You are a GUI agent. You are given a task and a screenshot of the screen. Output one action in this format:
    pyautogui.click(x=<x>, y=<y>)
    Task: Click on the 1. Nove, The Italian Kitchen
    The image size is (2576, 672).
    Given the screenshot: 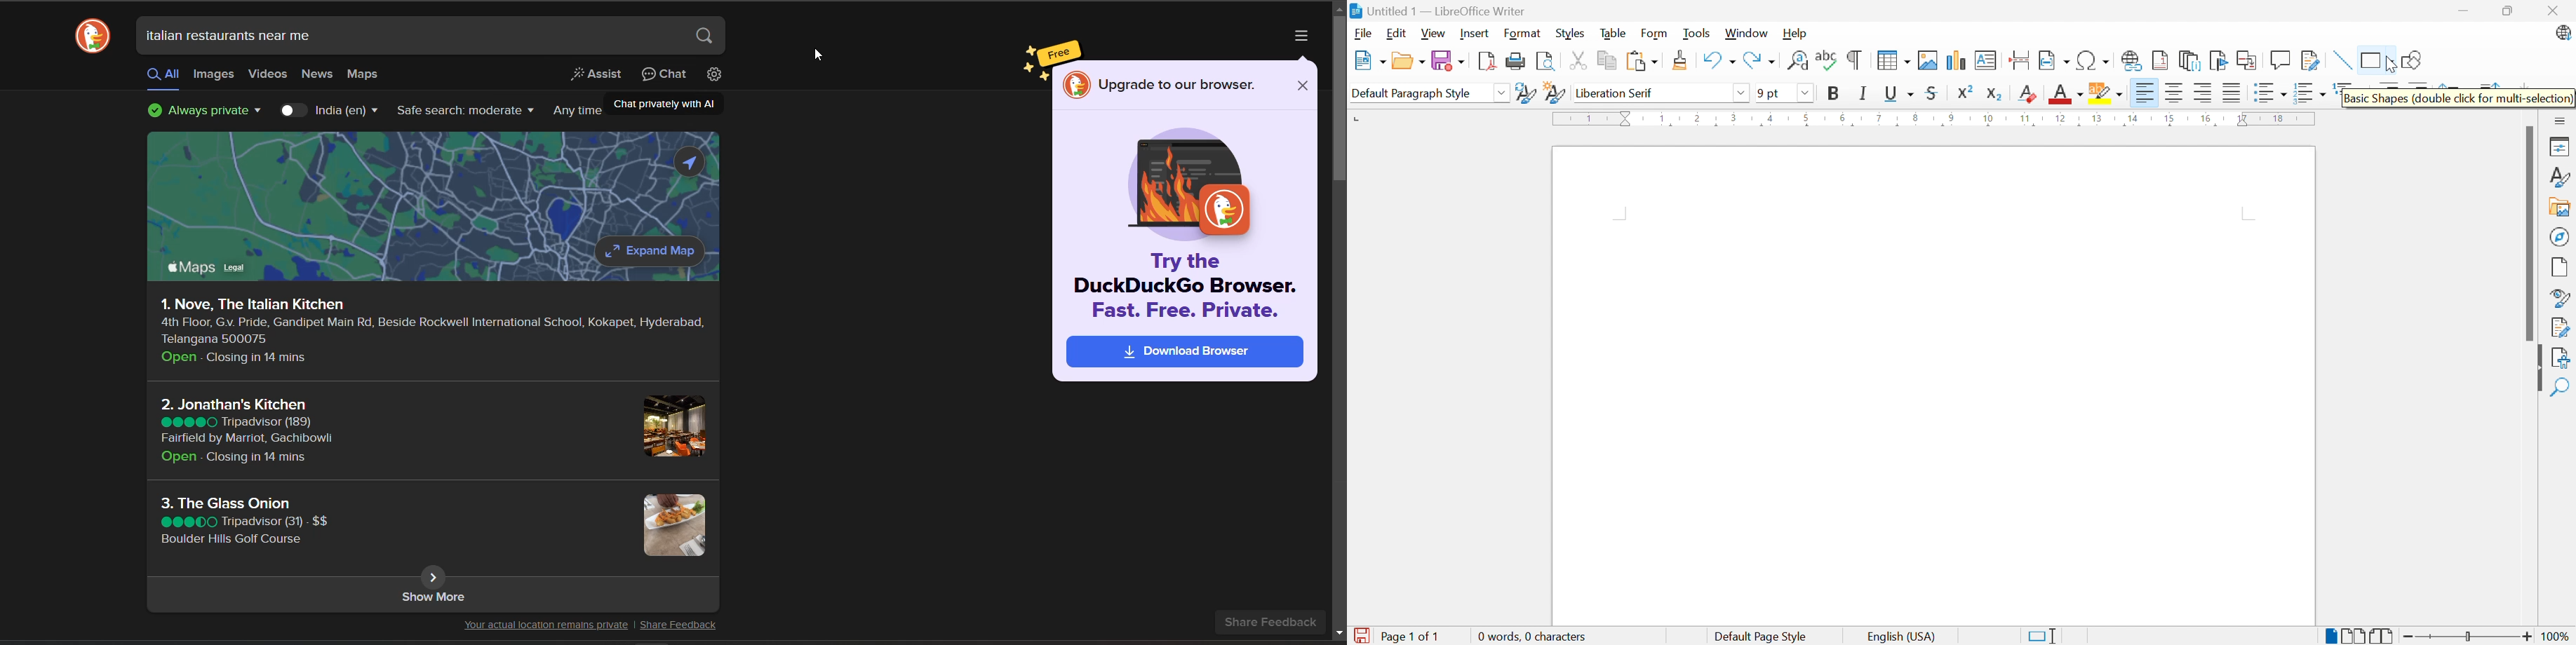 What is the action you would take?
    pyautogui.click(x=252, y=304)
    